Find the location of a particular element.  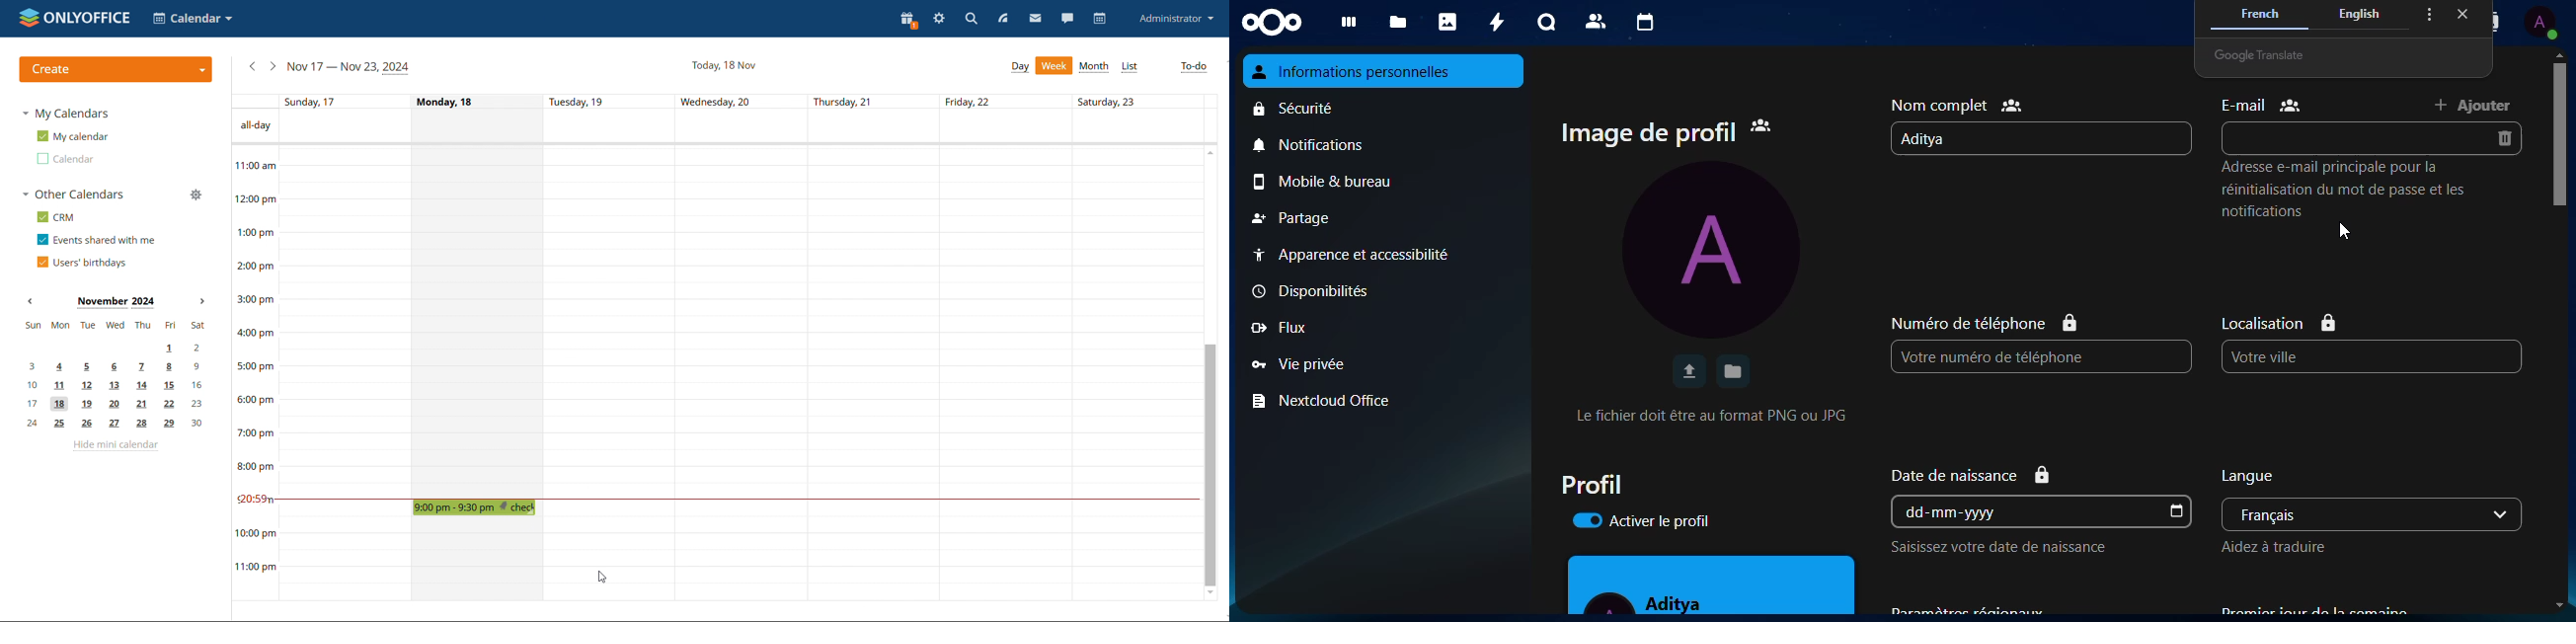

Votre numero de telephone is located at coordinates (1991, 356).